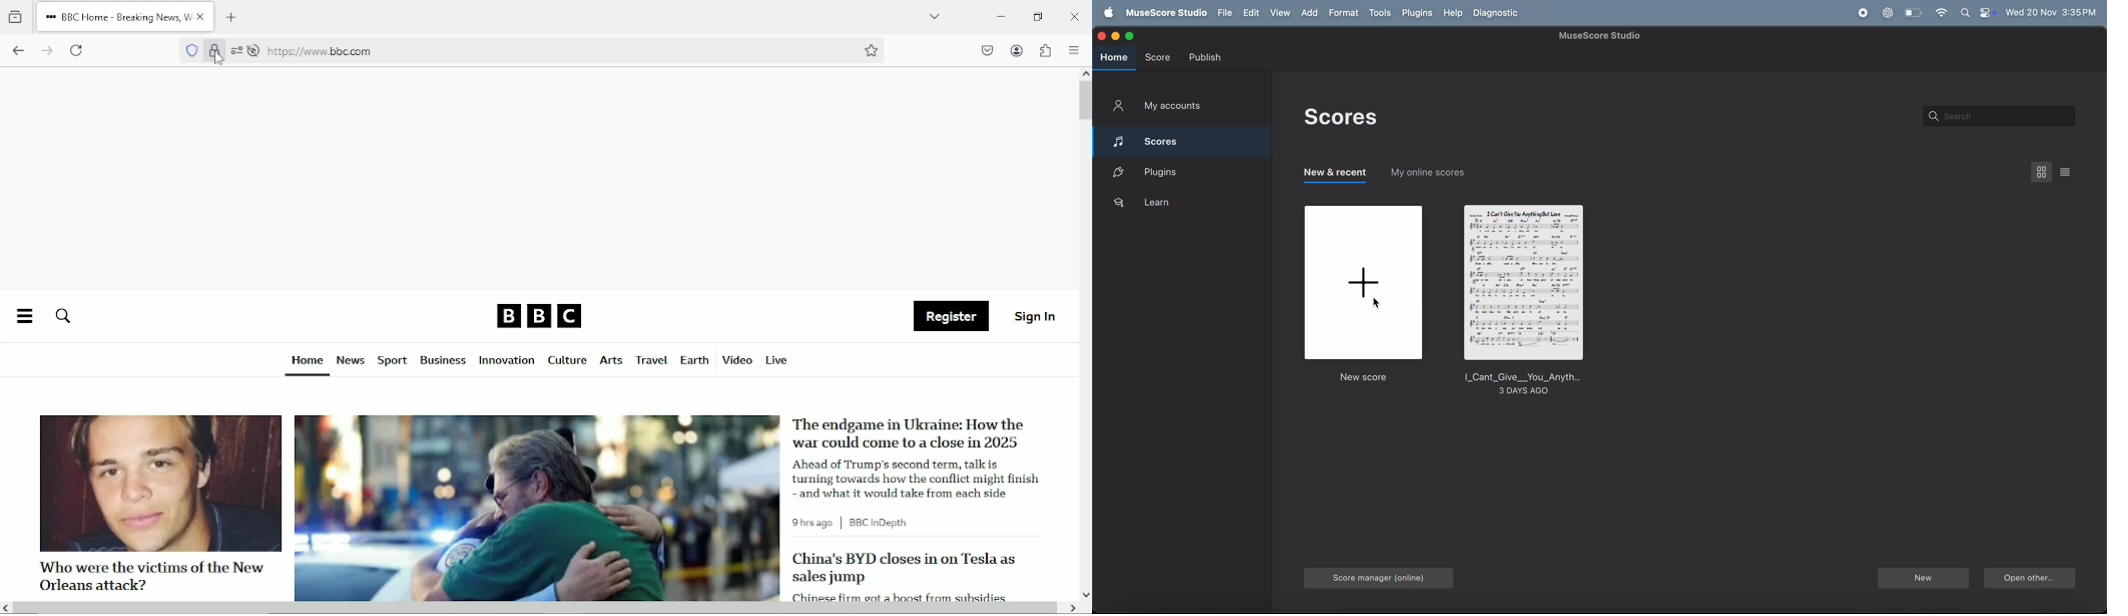 This screenshot has height=616, width=2128. I want to click on Verified by Google Trust Services, so click(213, 53).